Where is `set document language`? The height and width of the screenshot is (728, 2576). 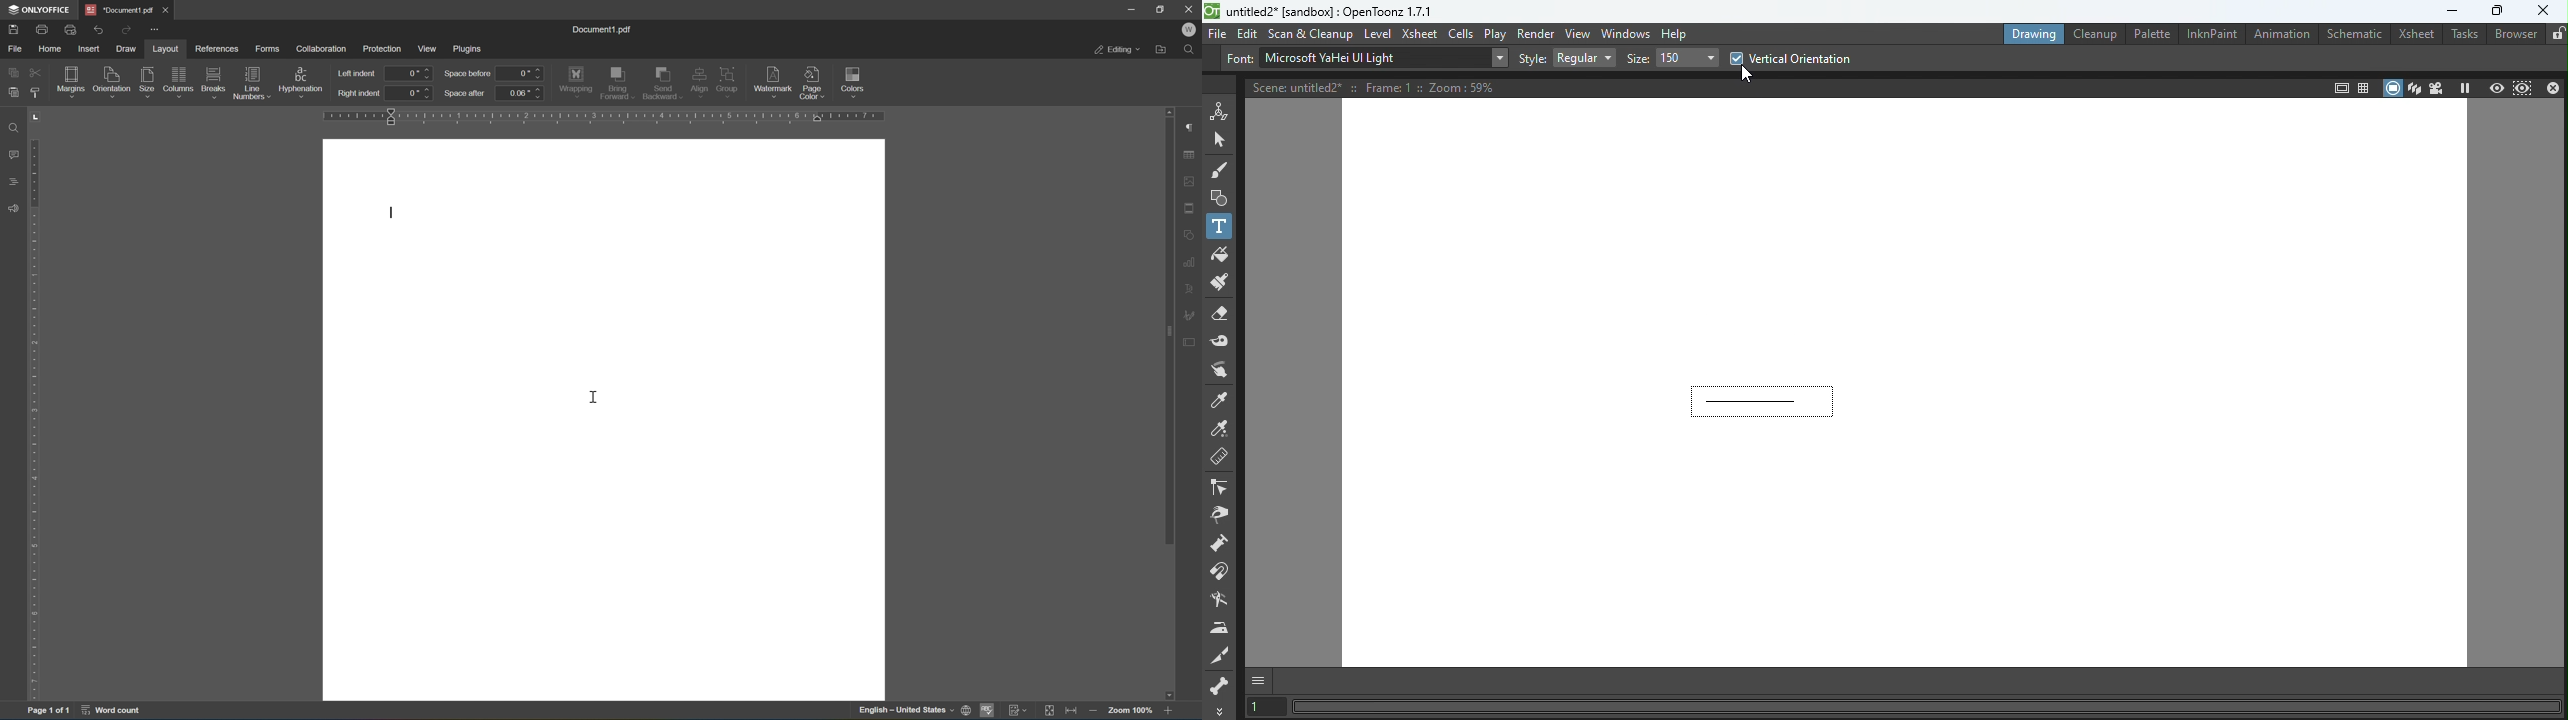
set document language is located at coordinates (915, 712).